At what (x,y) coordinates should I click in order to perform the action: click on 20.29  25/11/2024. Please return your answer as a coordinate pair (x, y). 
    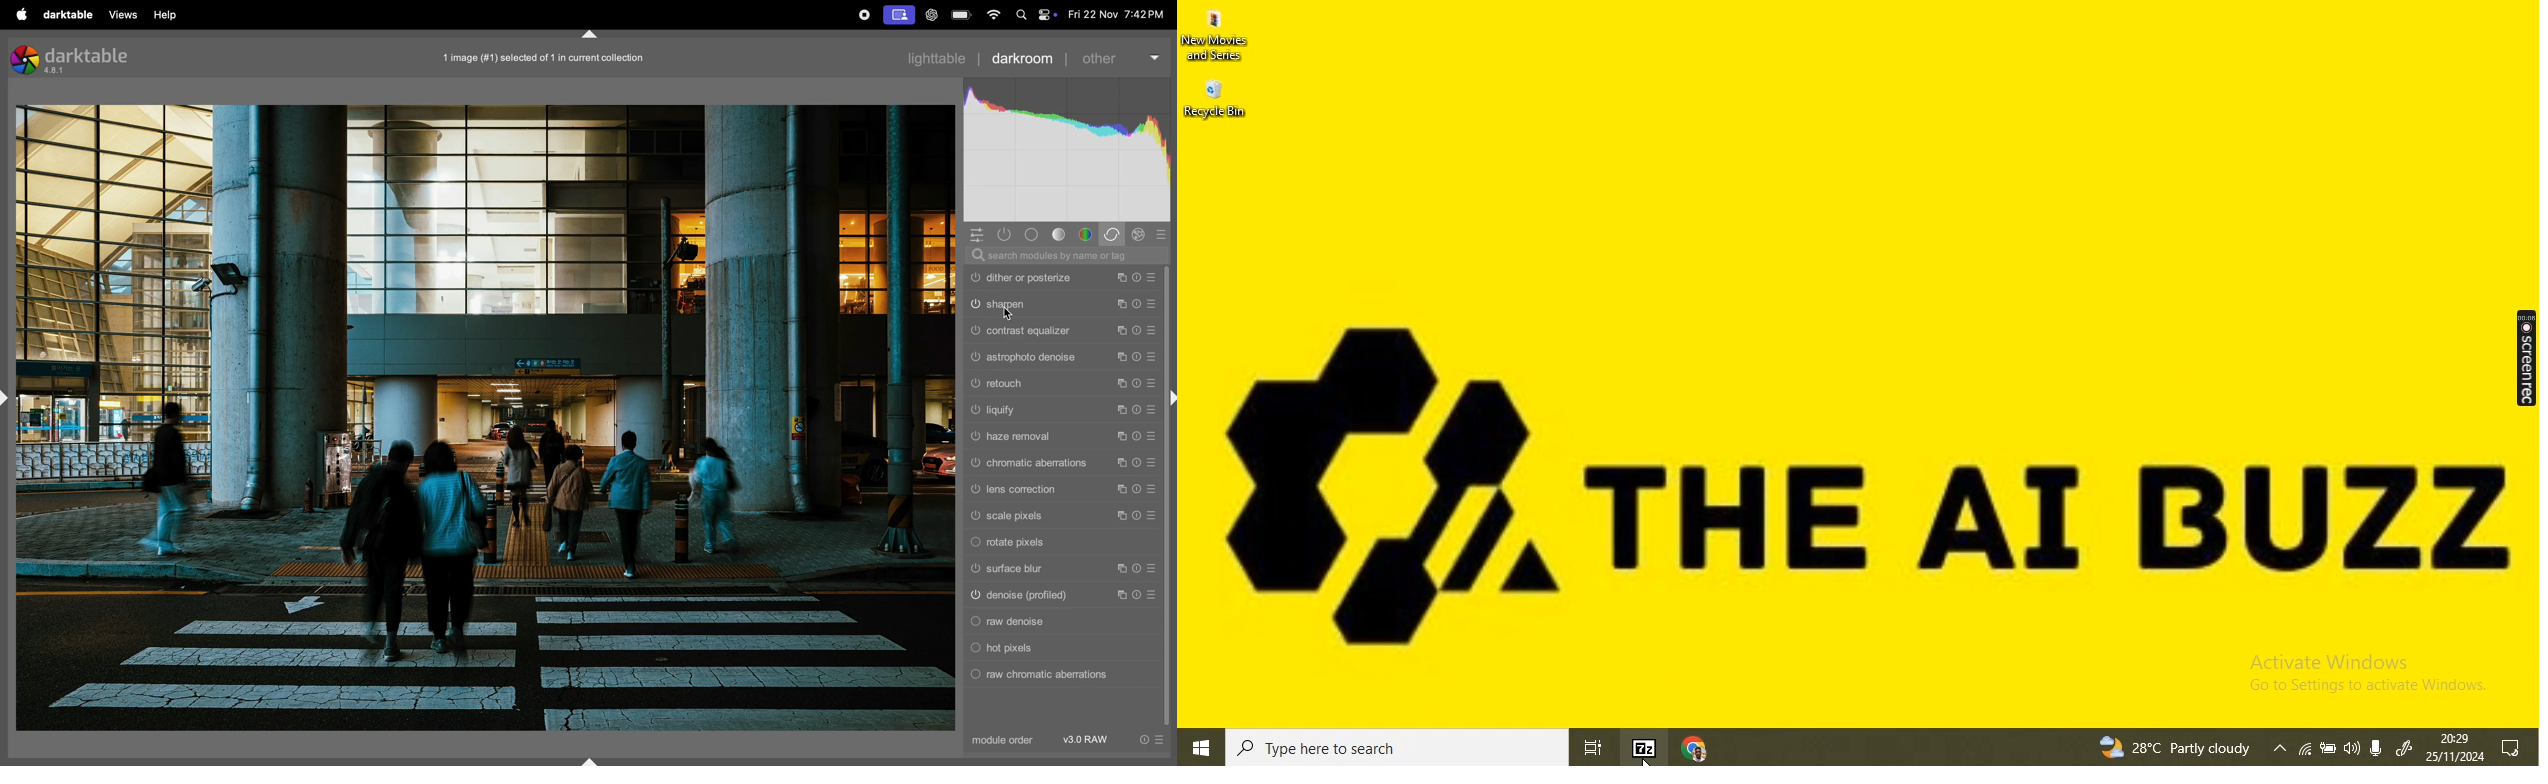
    Looking at the image, I should click on (2454, 749).